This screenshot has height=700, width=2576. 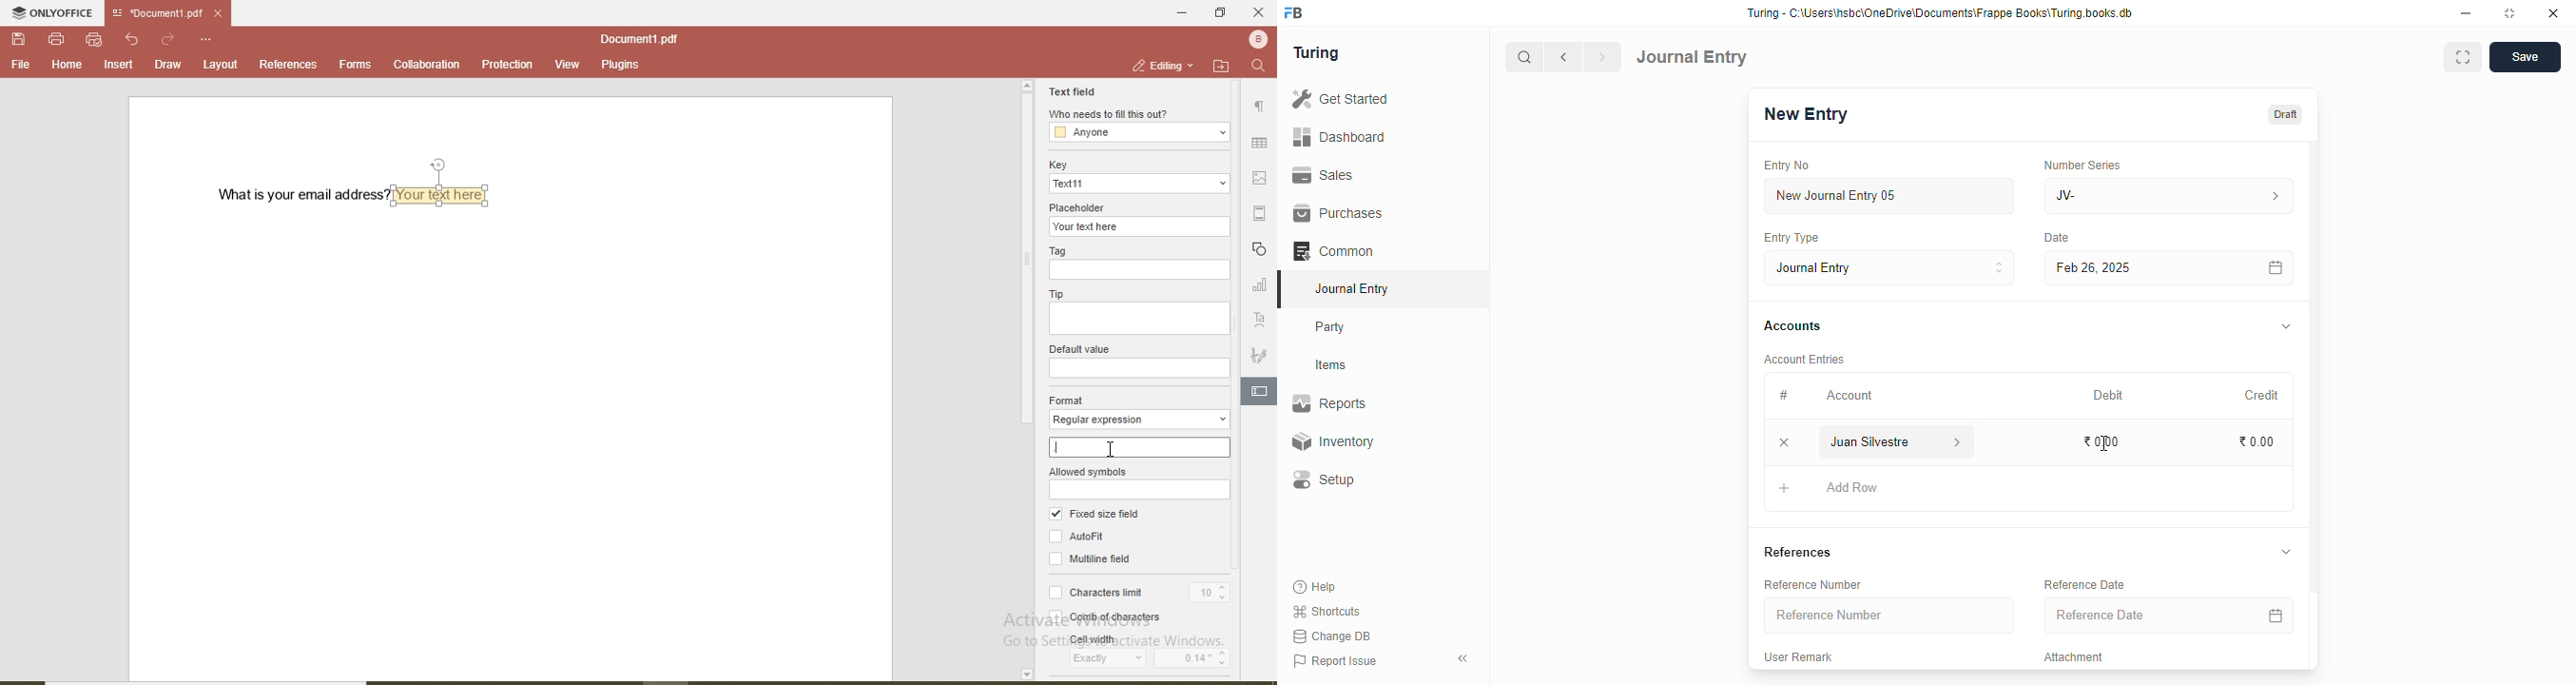 I want to click on comb of characters, so click(x=1099, y=614).